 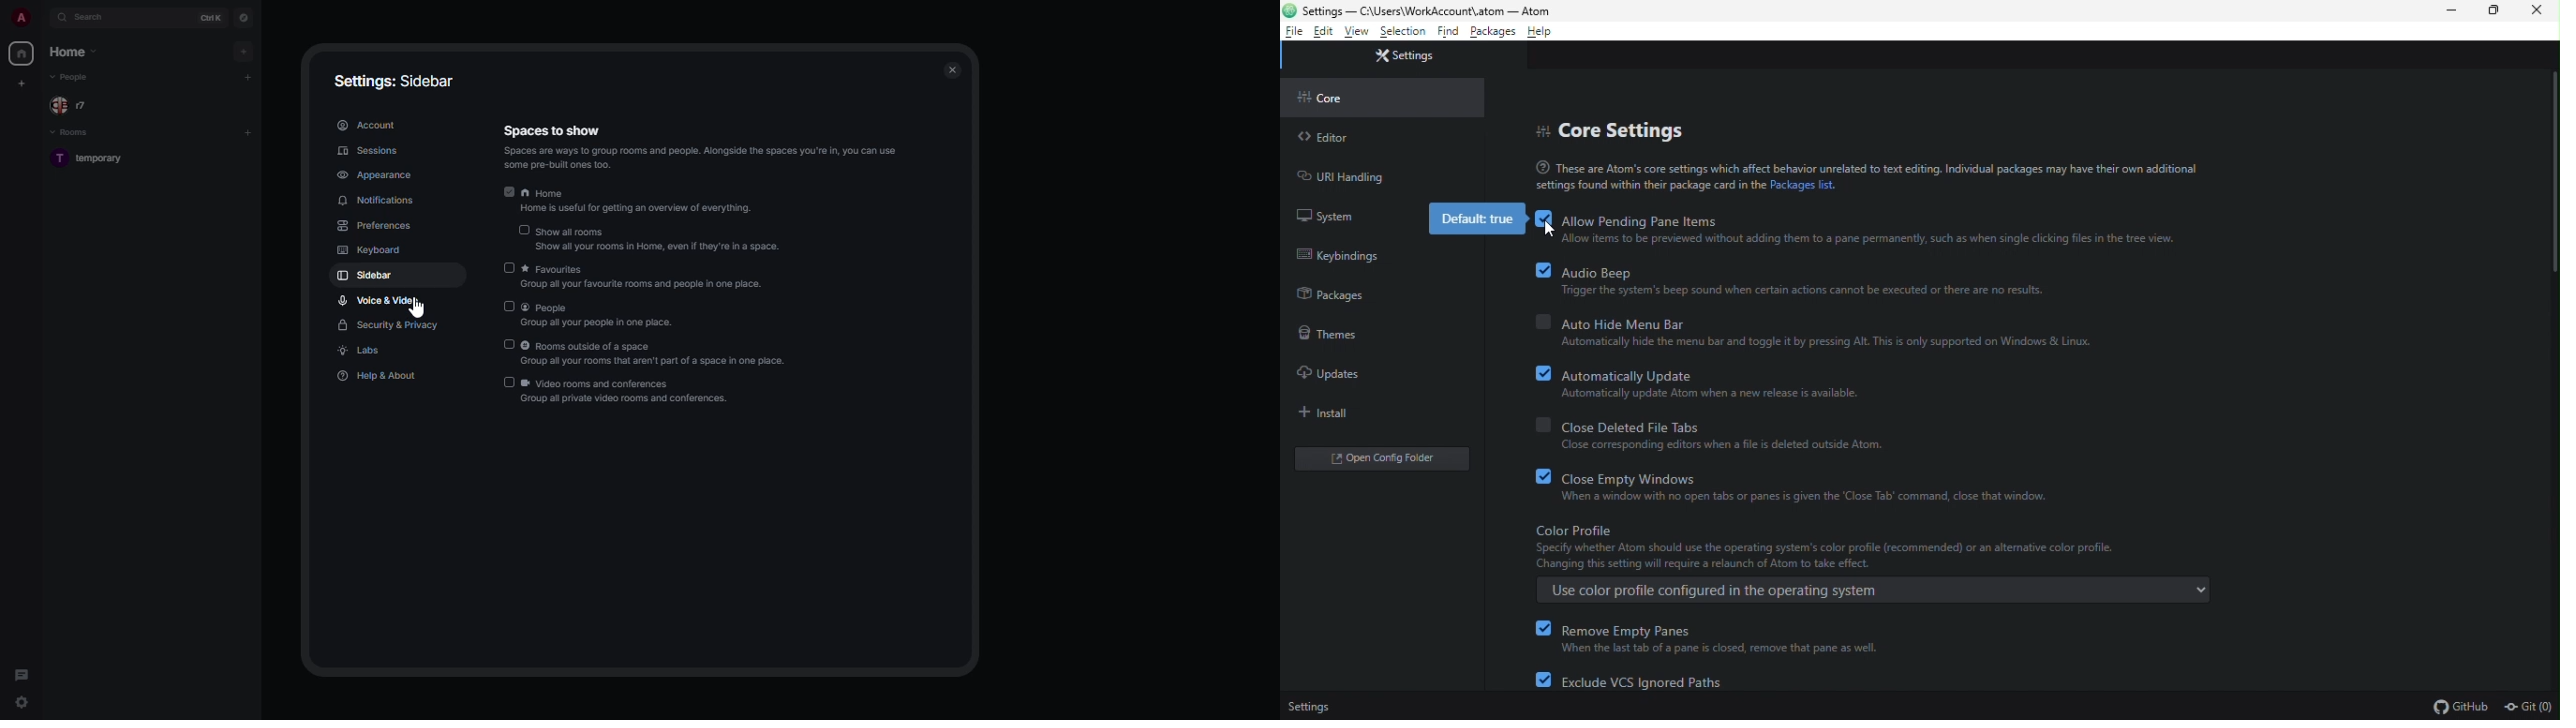 I want to click on home, so click(x=21, y=53).